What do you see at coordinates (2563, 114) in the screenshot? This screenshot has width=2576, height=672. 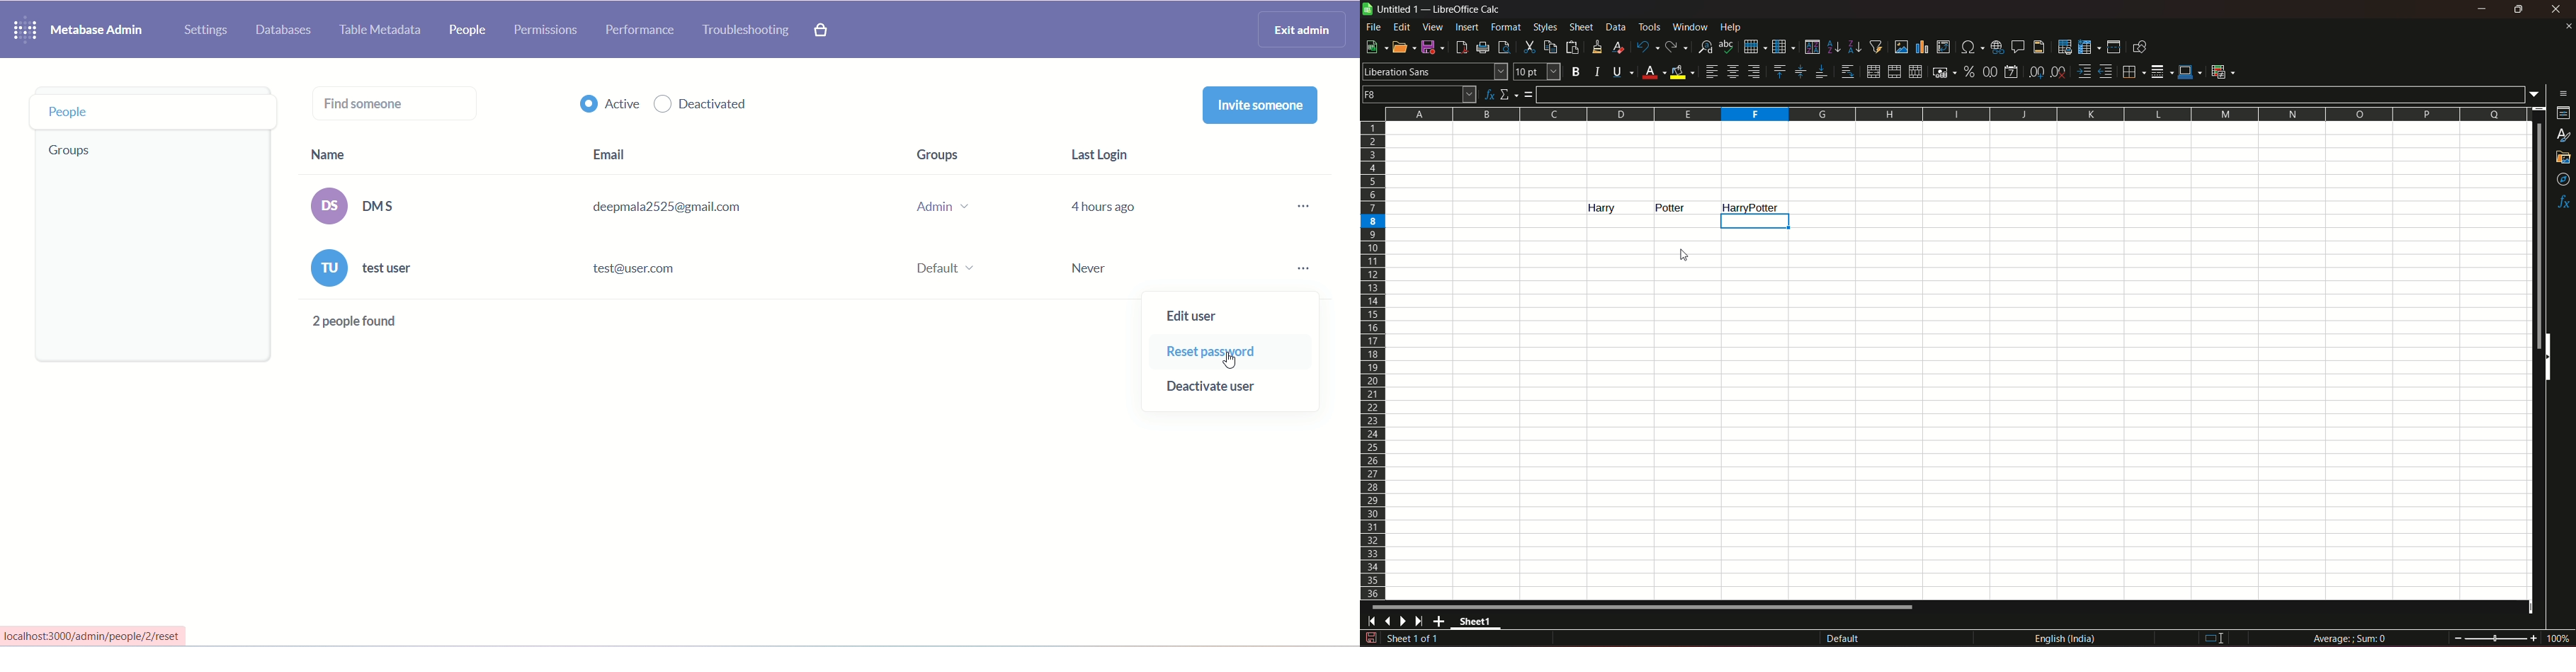 I see `properties` at bounding box center [2563, 114].